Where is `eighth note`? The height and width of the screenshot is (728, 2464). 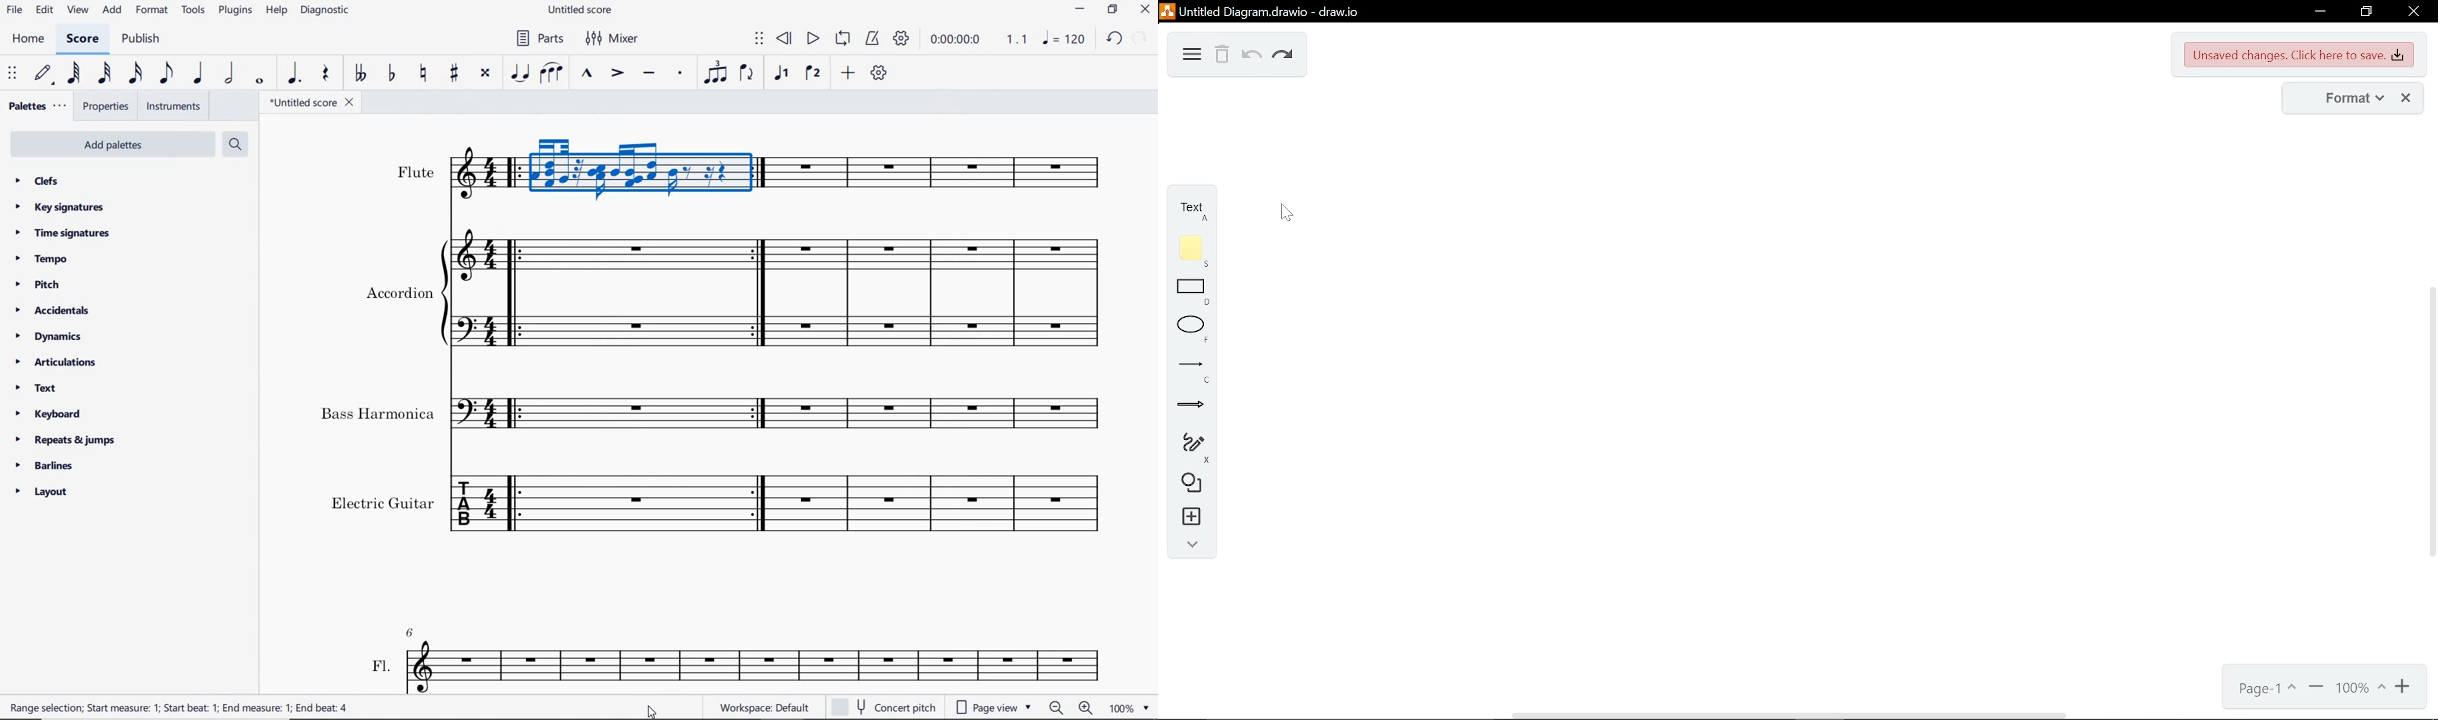
eighth note is located at coordinates (170, 74).